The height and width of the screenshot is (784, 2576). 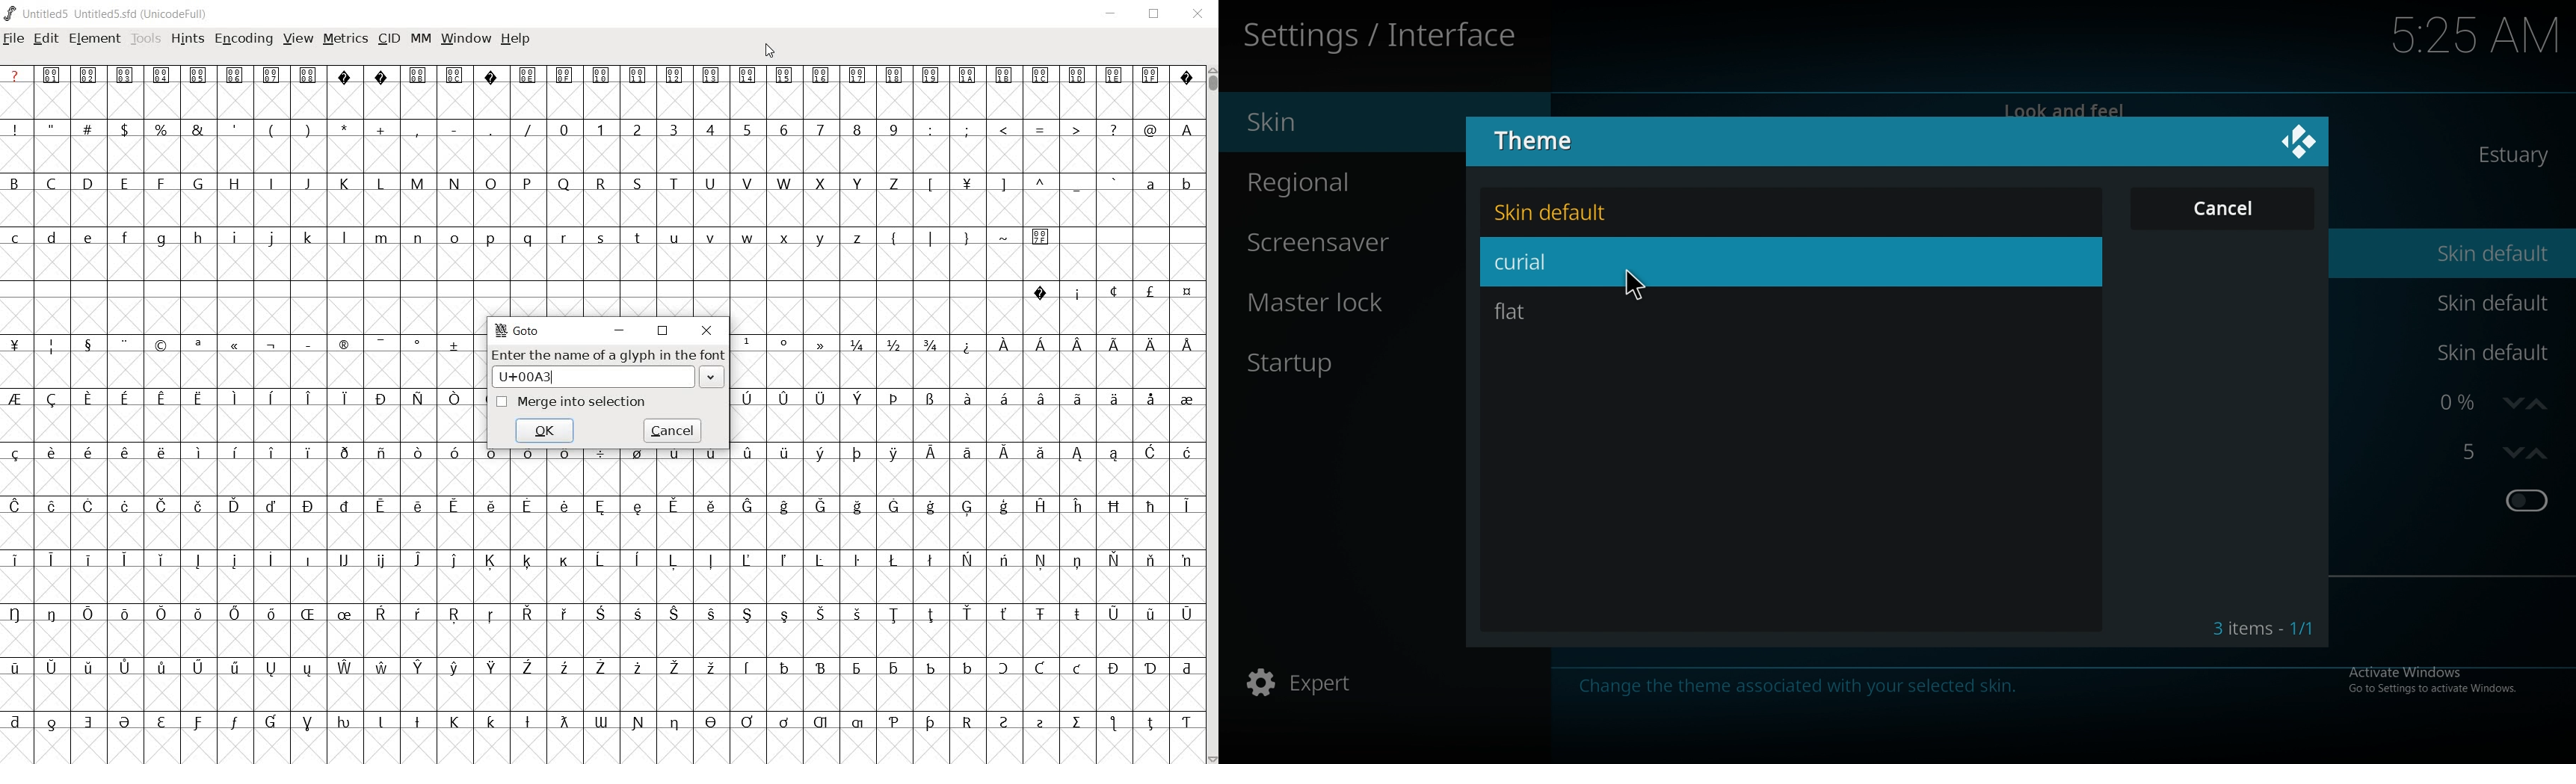 I want to click on Enter the name of a glyph in the font, so click(x=606, y=354).